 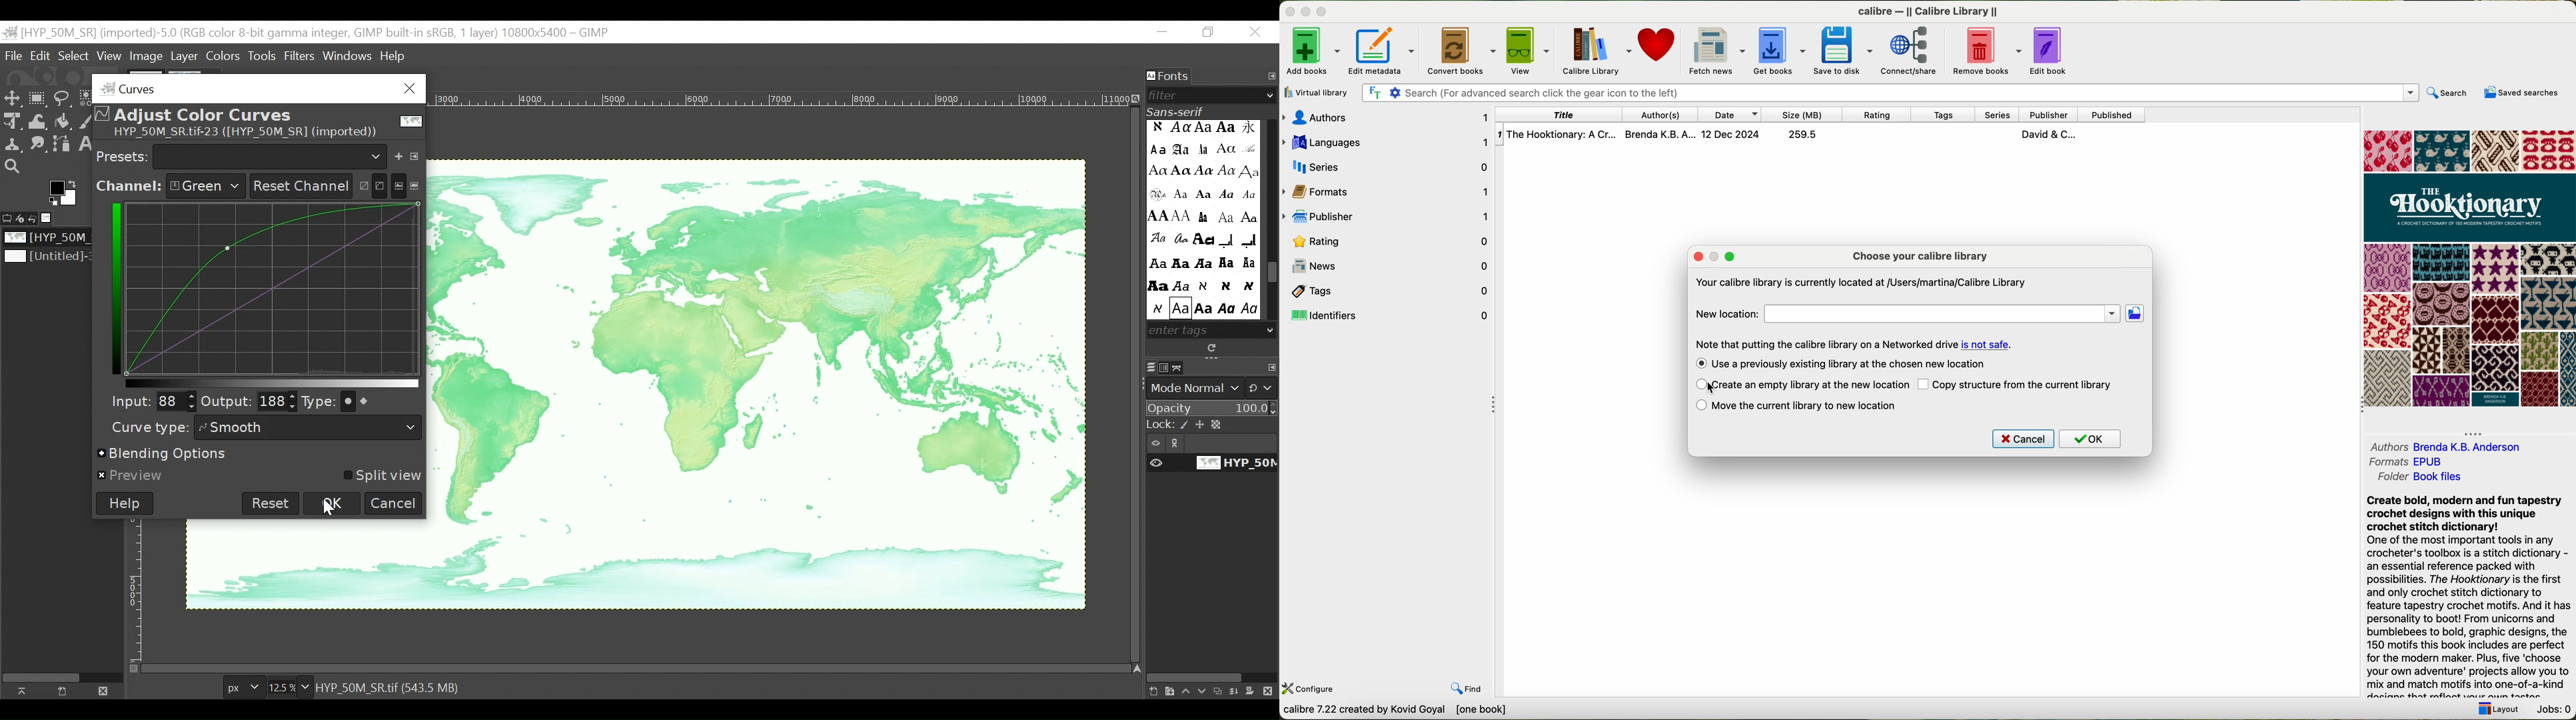 What do you see at coordinates (2094, 439) in the screenshot?
I see `OK` at bounding box center [2094, 439].